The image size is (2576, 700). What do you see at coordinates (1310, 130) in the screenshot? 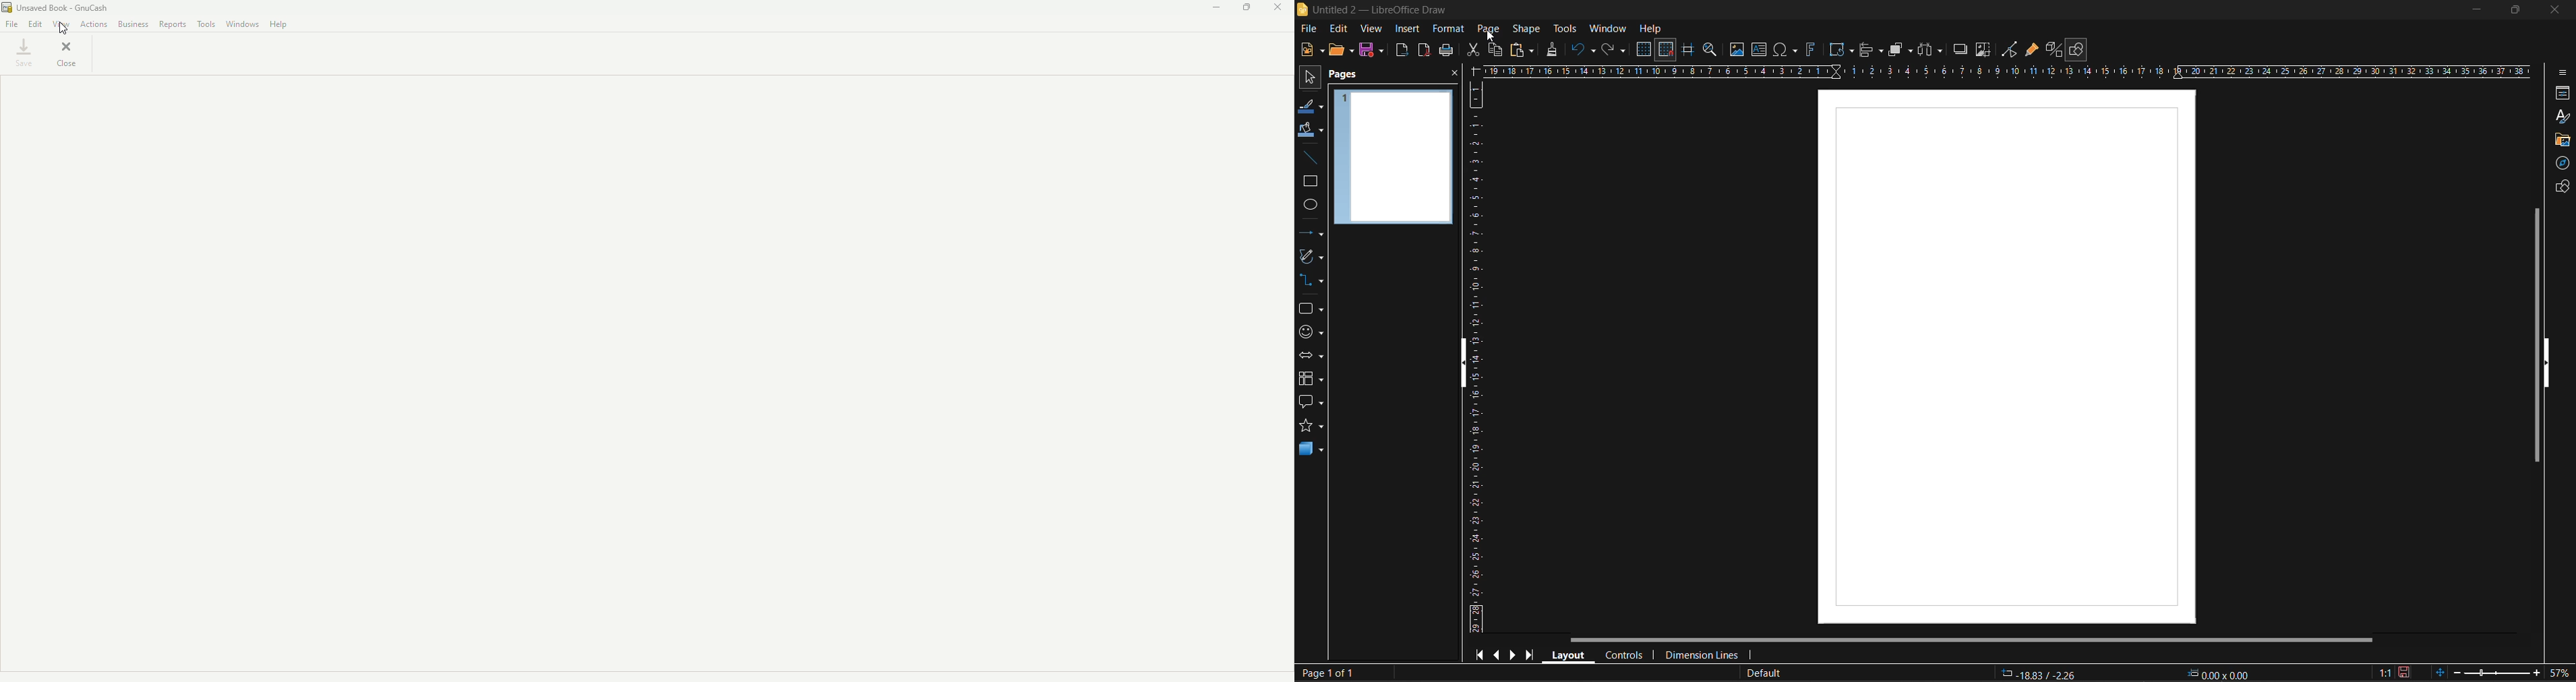
I see `fill color` at bounding box center [1310, 130].